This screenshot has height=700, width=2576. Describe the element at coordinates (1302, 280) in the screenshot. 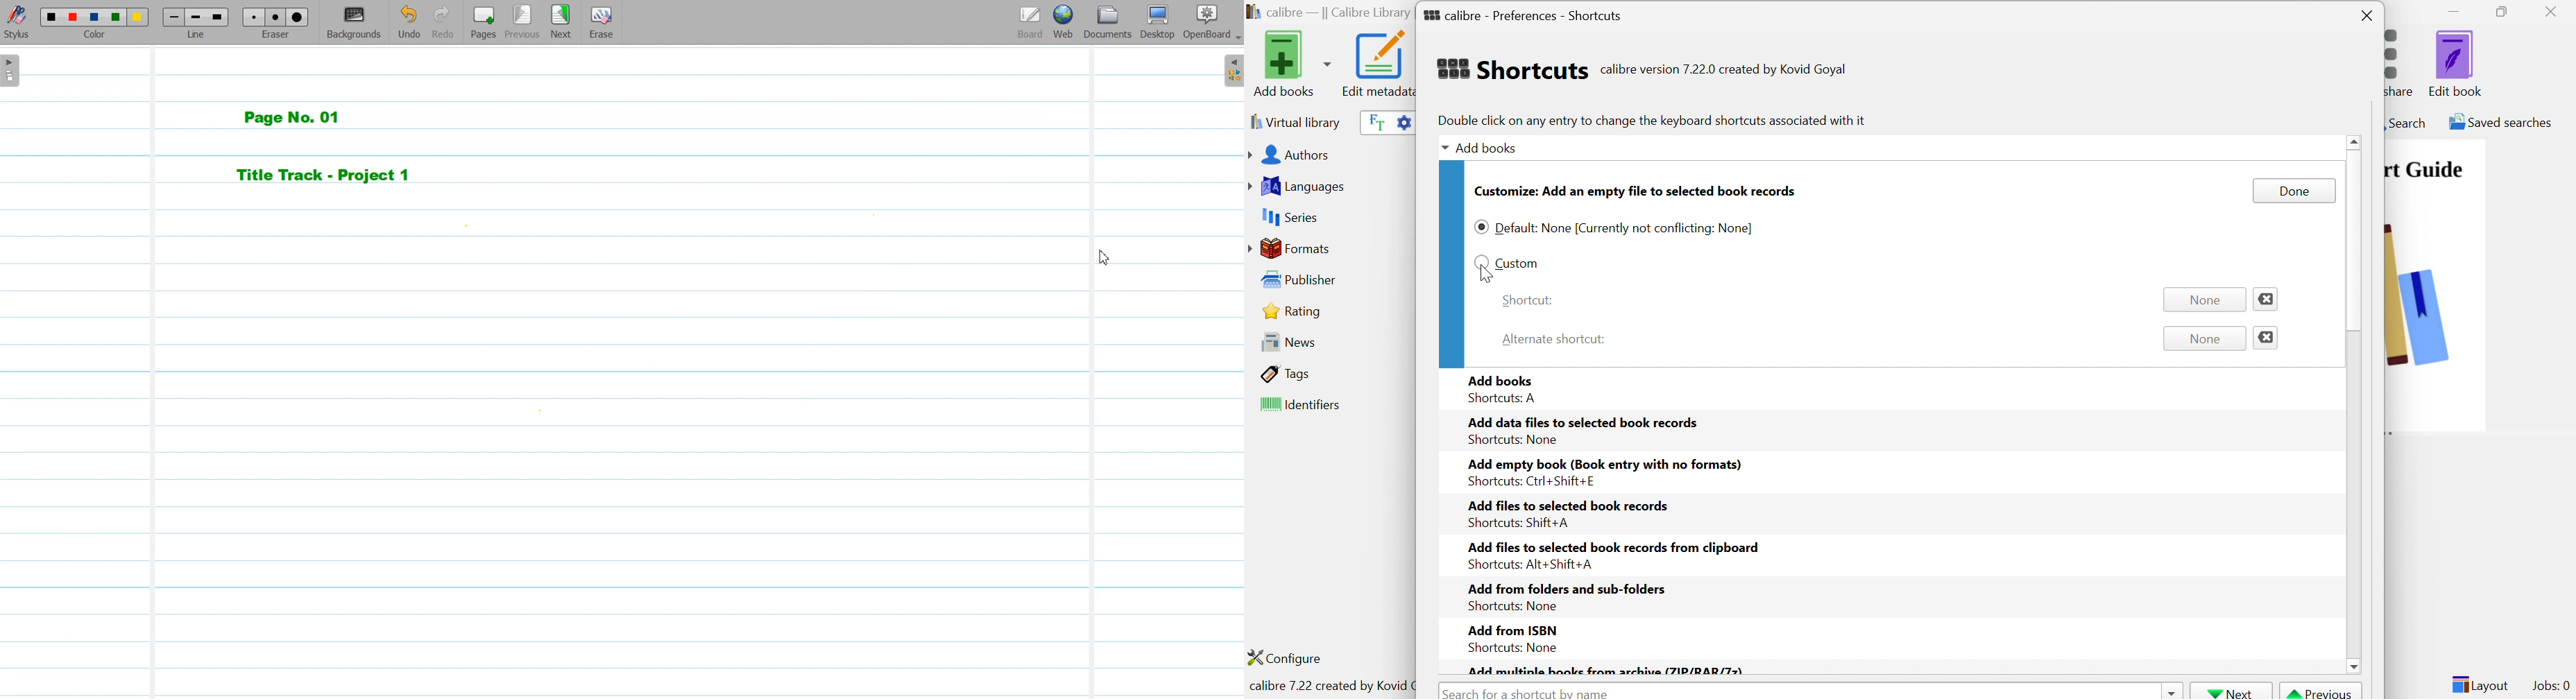

I see `Publisher` at that location.